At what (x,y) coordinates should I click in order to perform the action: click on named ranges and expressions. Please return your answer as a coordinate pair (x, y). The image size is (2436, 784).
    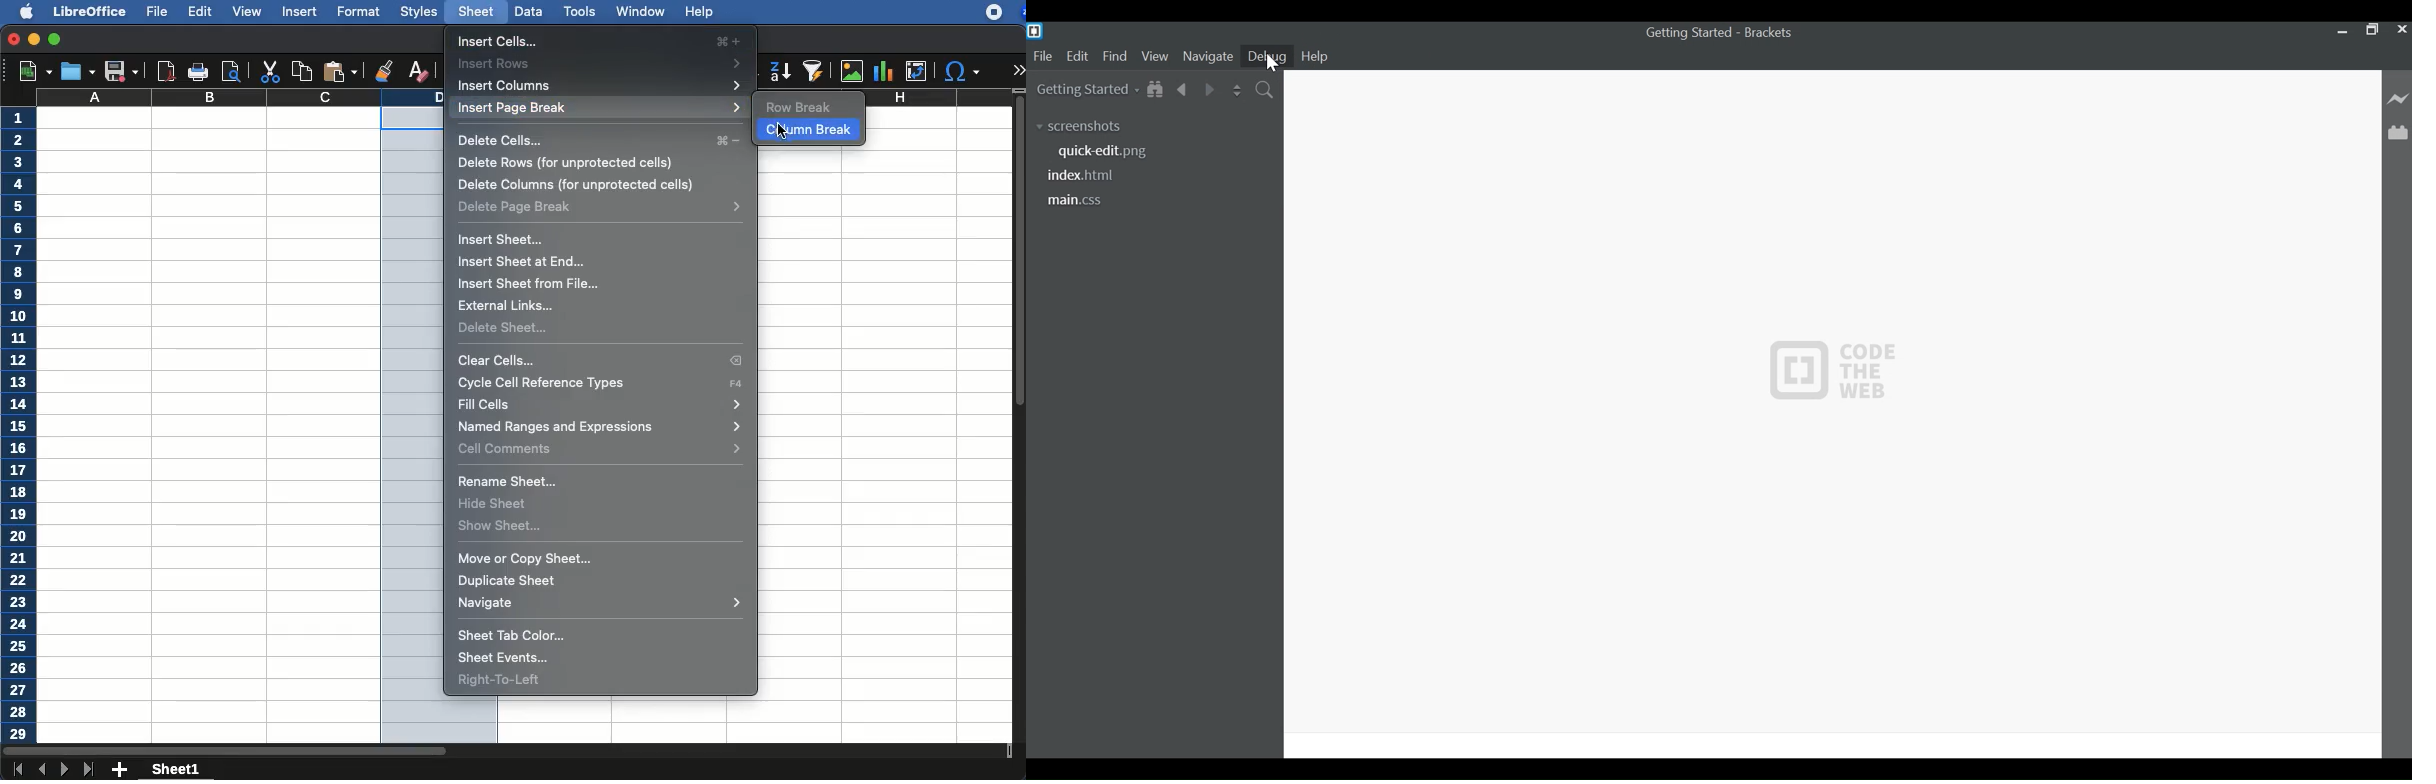
    Looking at the image, I should click on (600, 427).